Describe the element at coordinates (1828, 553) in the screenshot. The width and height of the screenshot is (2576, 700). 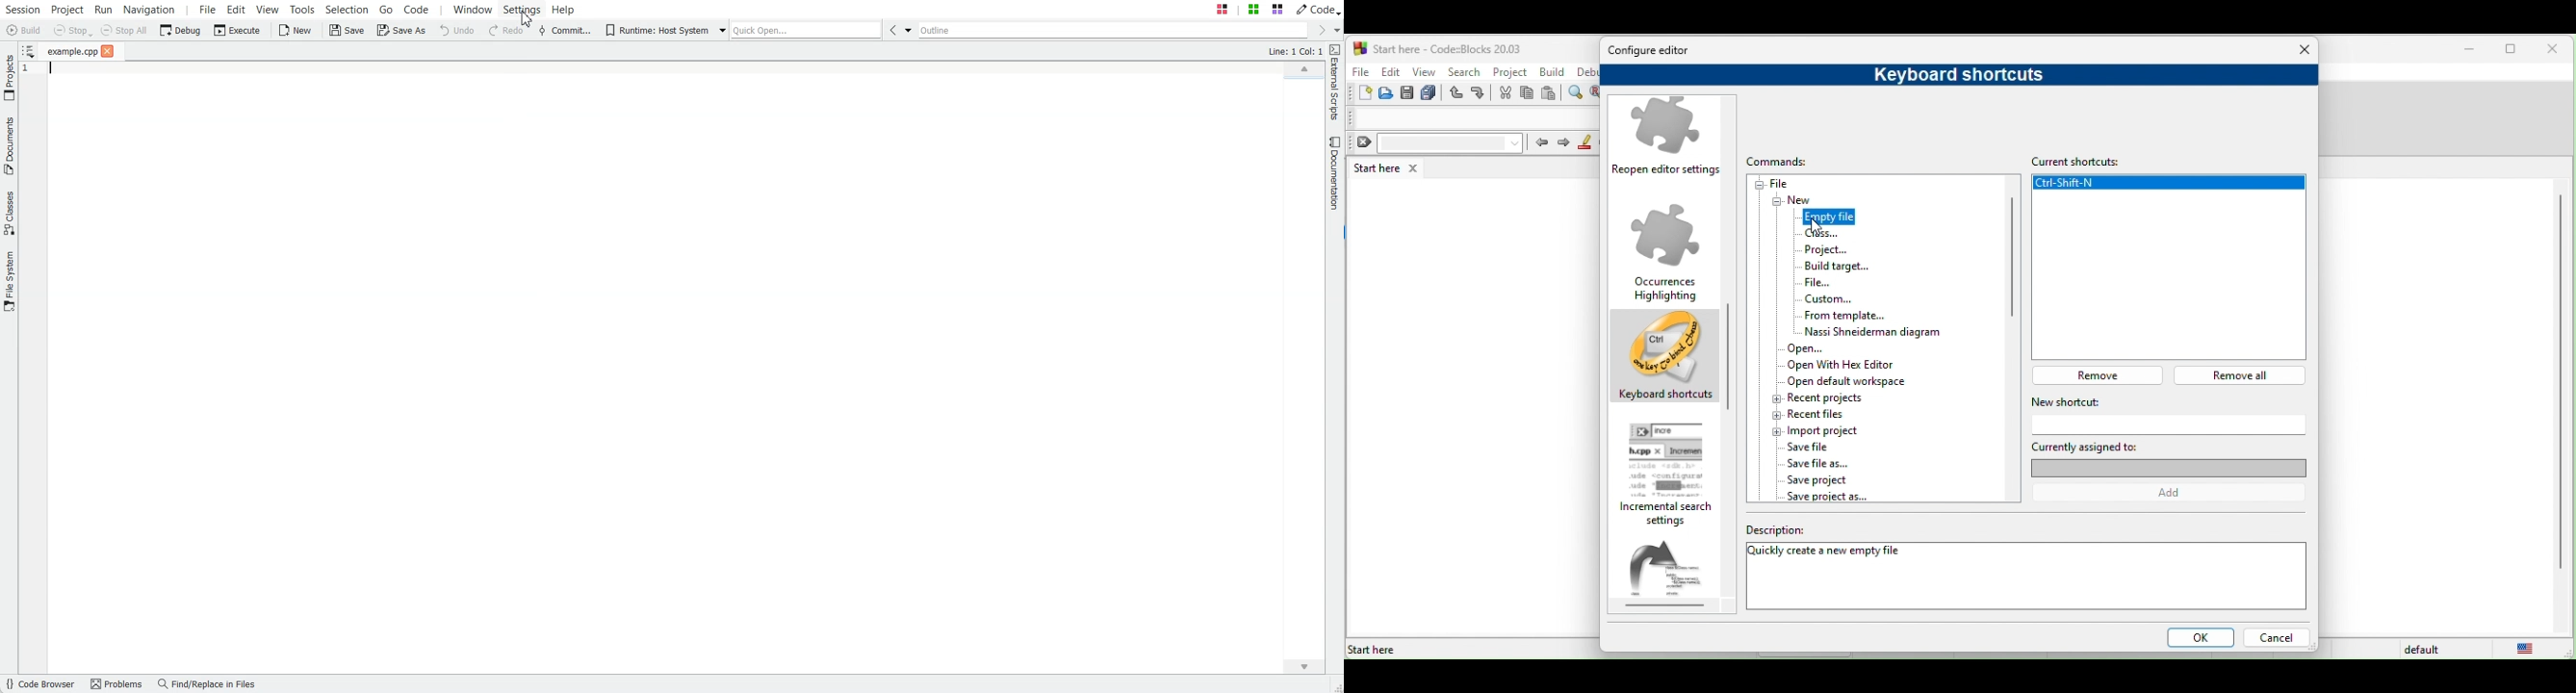
I see `quickly create a new empty file` at that location.